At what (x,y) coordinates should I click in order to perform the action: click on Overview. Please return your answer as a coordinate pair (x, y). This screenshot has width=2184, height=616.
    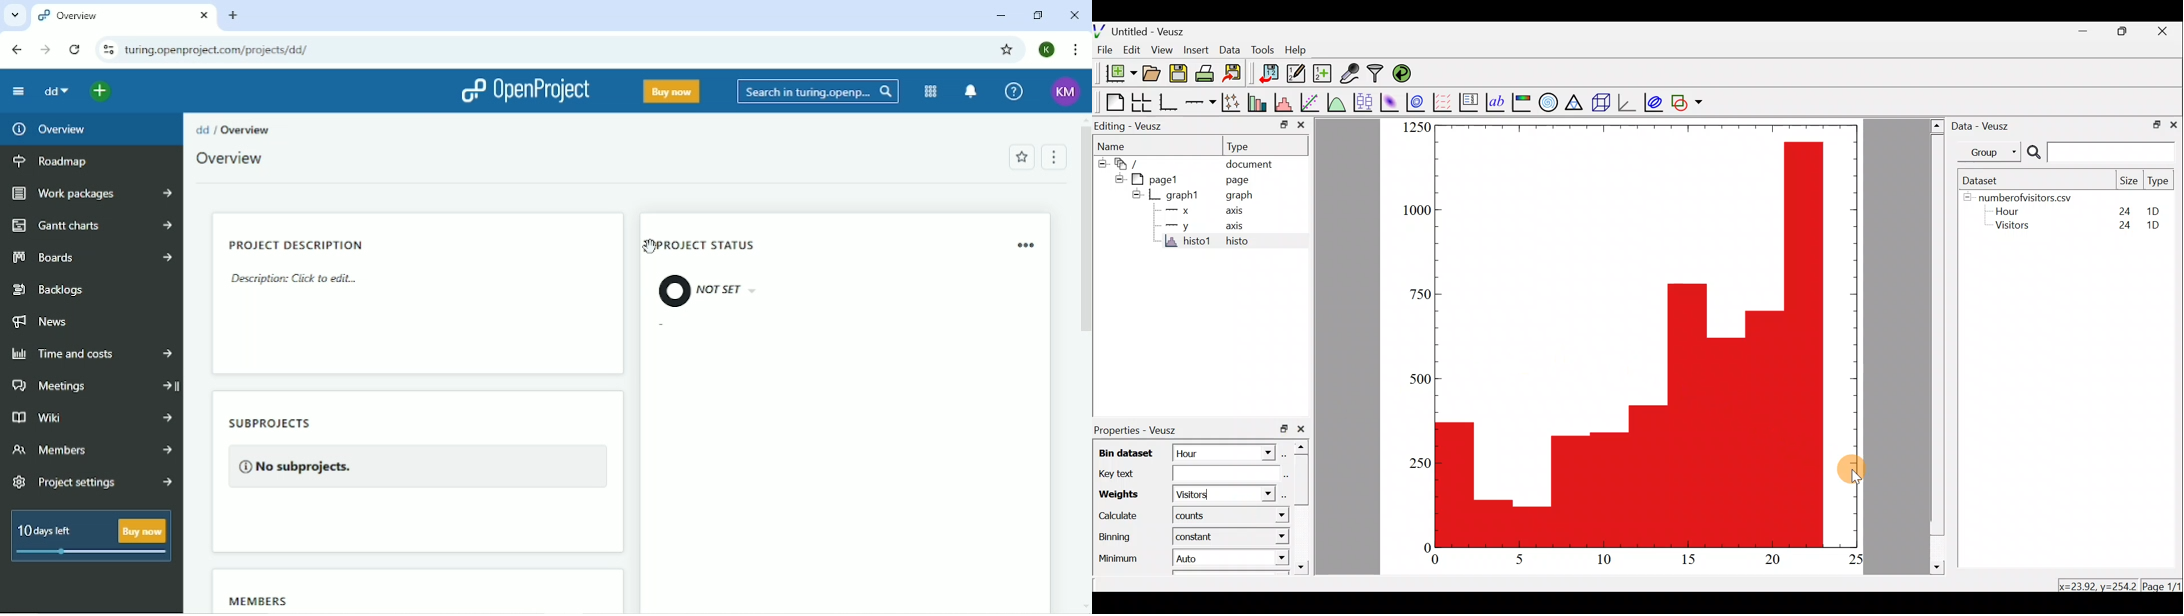
    Looking at the image, I should click on (231, 158).